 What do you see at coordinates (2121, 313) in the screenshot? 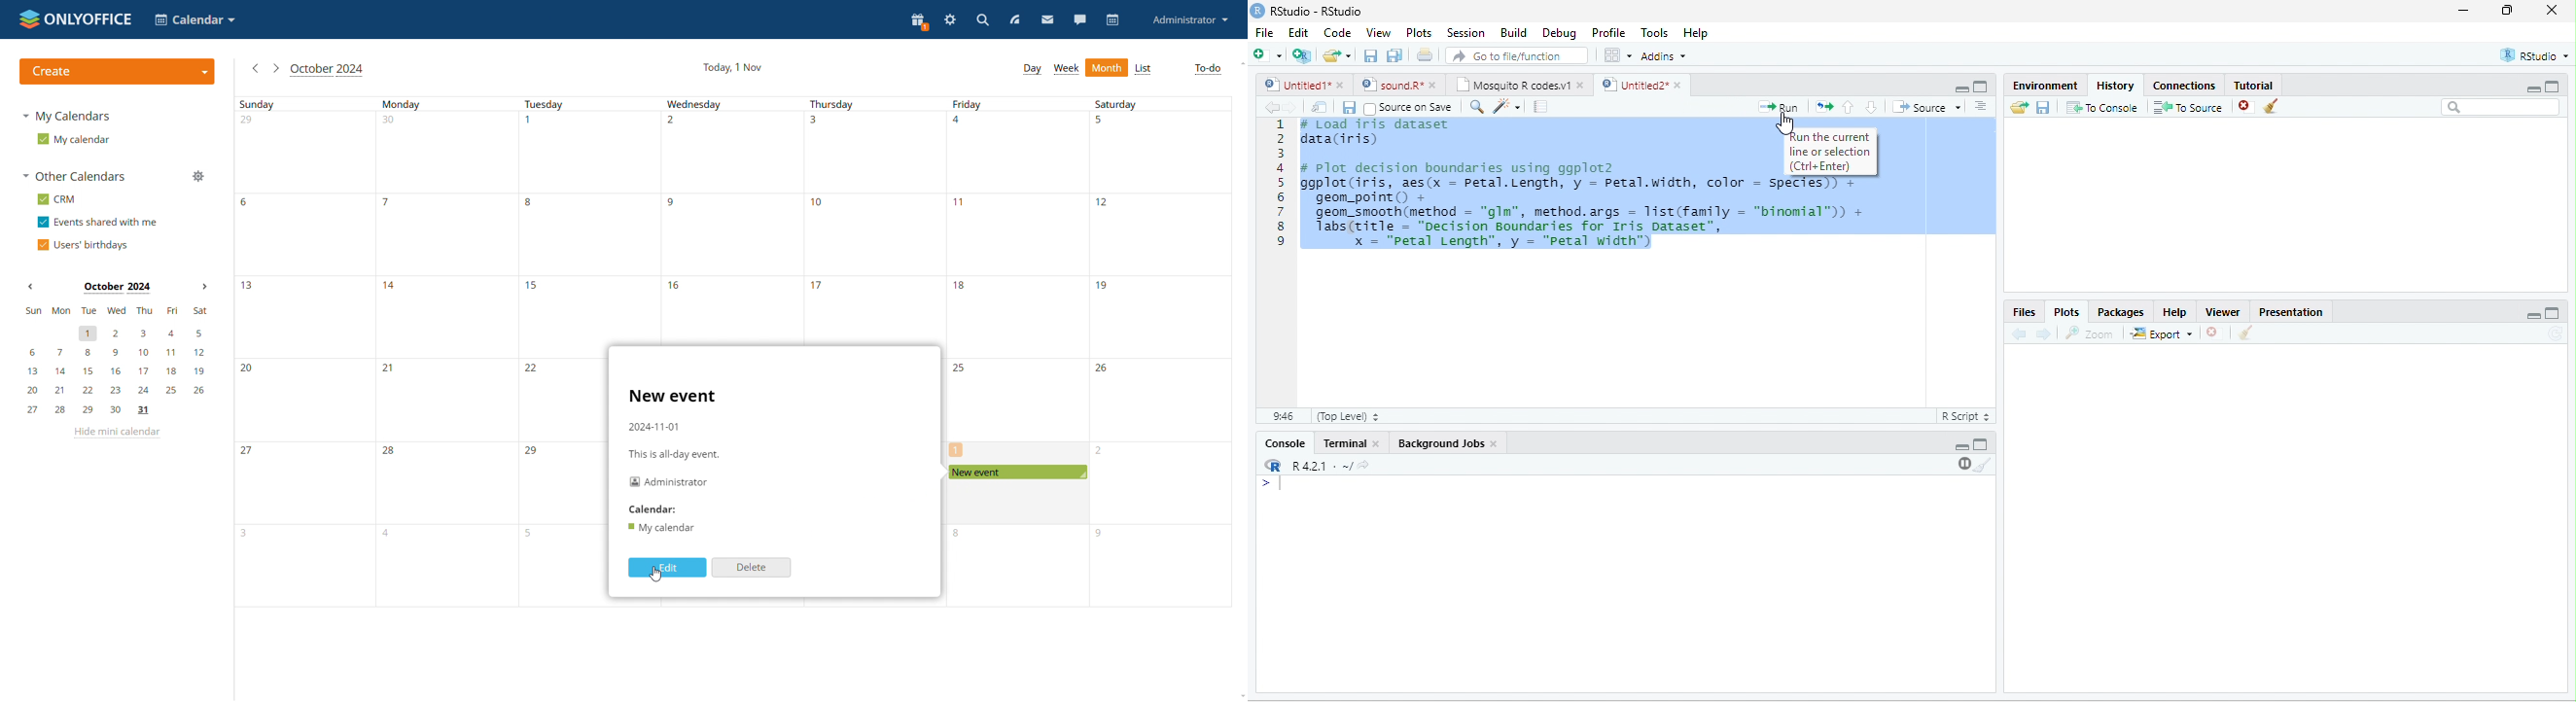
I see `Packages` at bounding box center [2121, 313].